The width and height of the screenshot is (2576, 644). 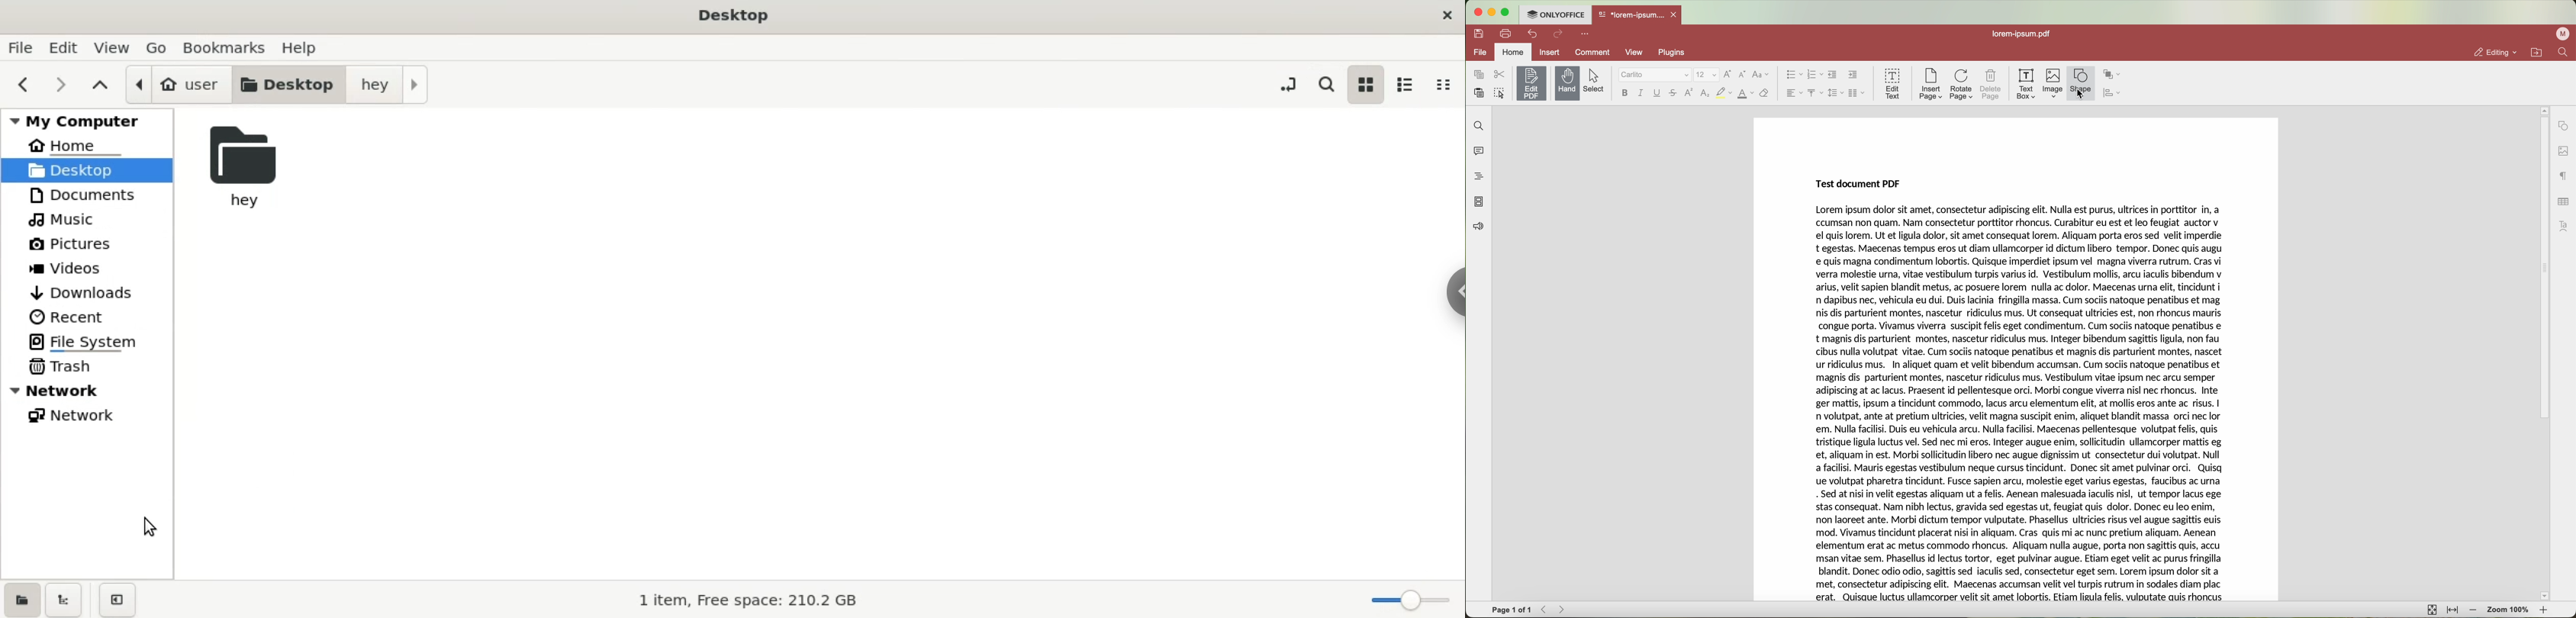 I want to click on file system, so click(x=89, y=342).